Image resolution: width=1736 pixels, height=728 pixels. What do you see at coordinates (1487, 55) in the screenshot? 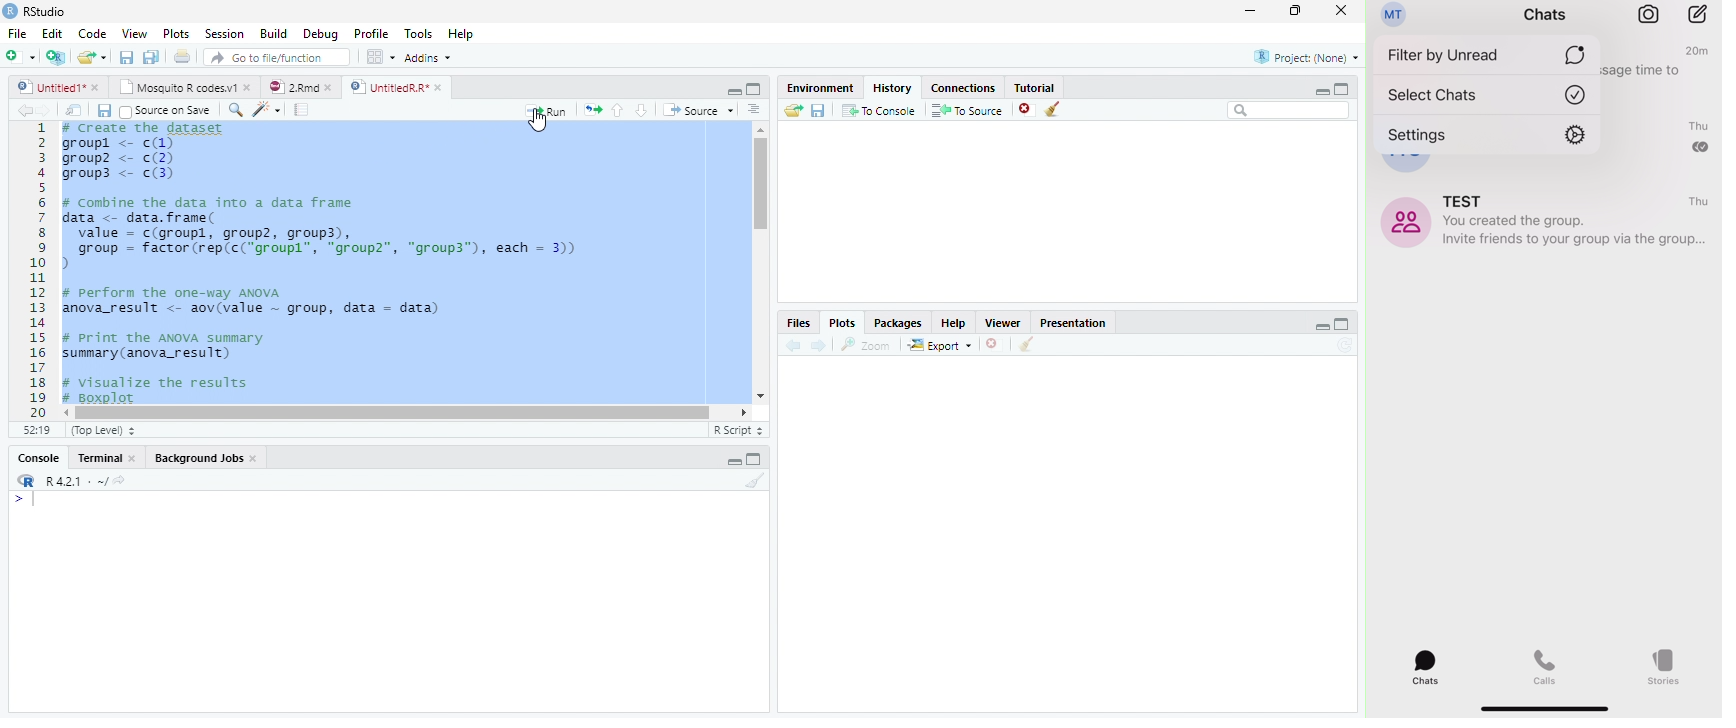
I see `filter by unread` at bounding box center [1487, 55].